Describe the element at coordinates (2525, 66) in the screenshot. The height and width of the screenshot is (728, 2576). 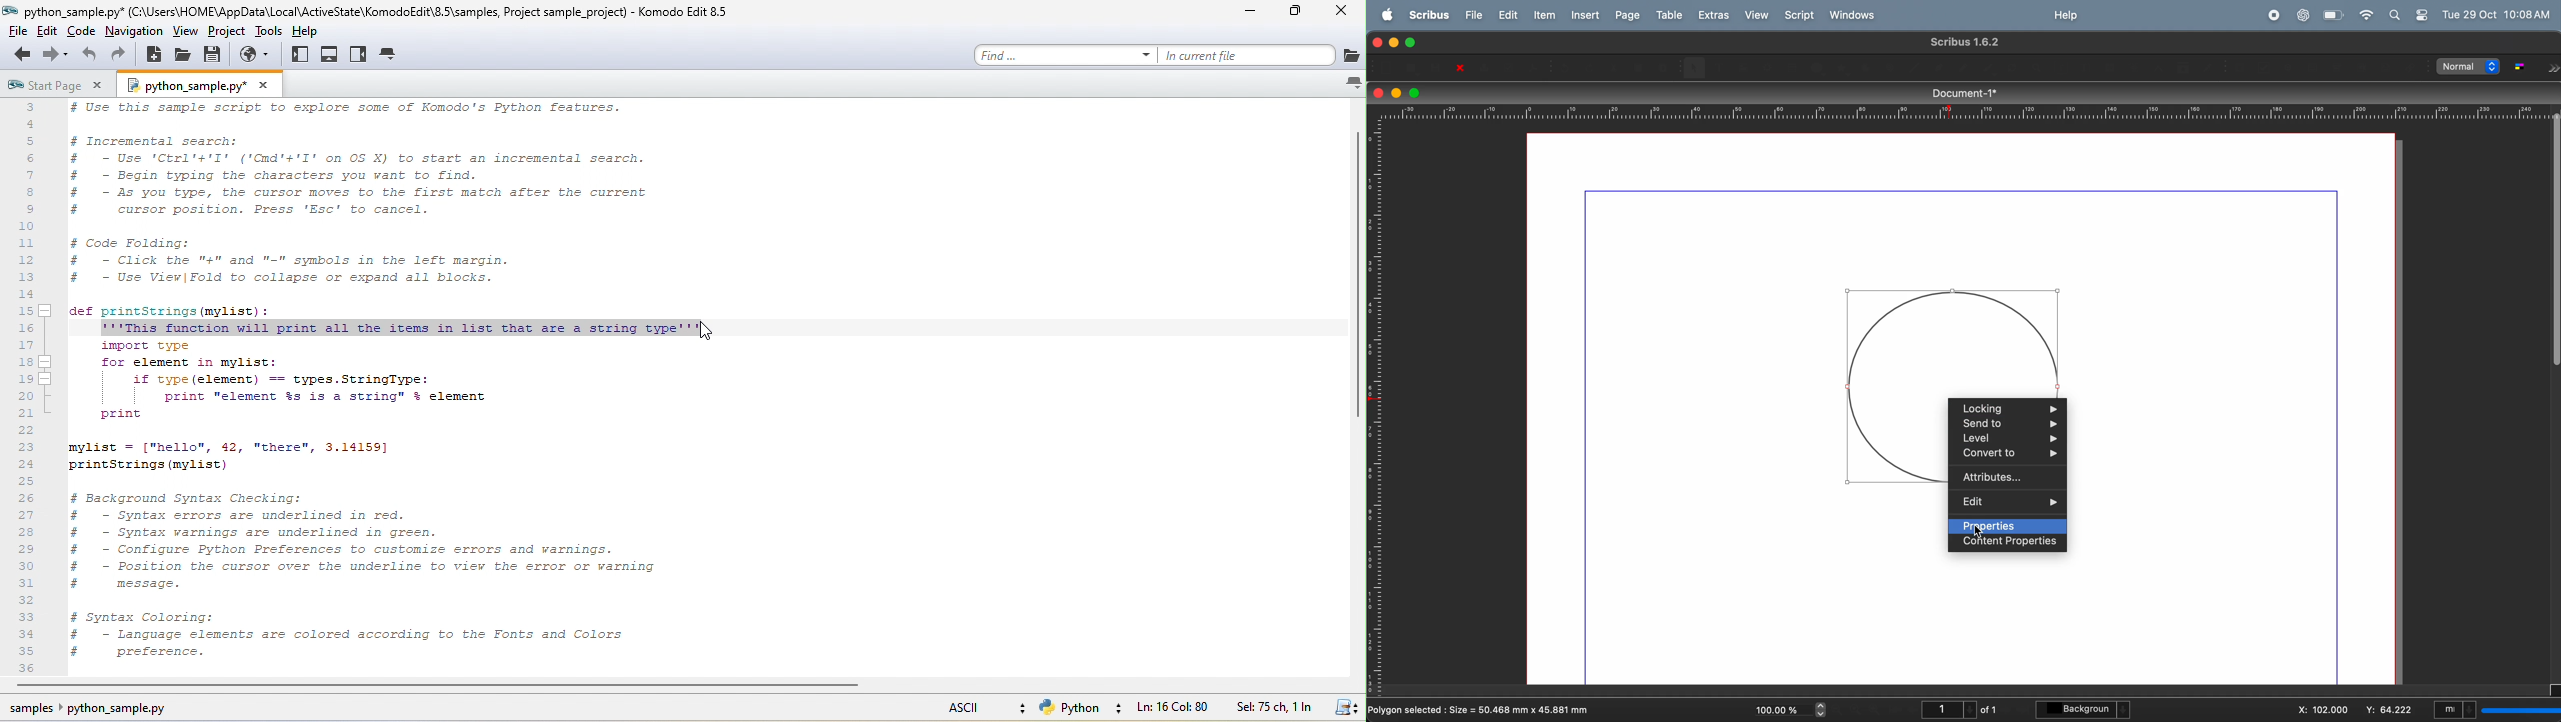
I see `toggle color management` at that location.